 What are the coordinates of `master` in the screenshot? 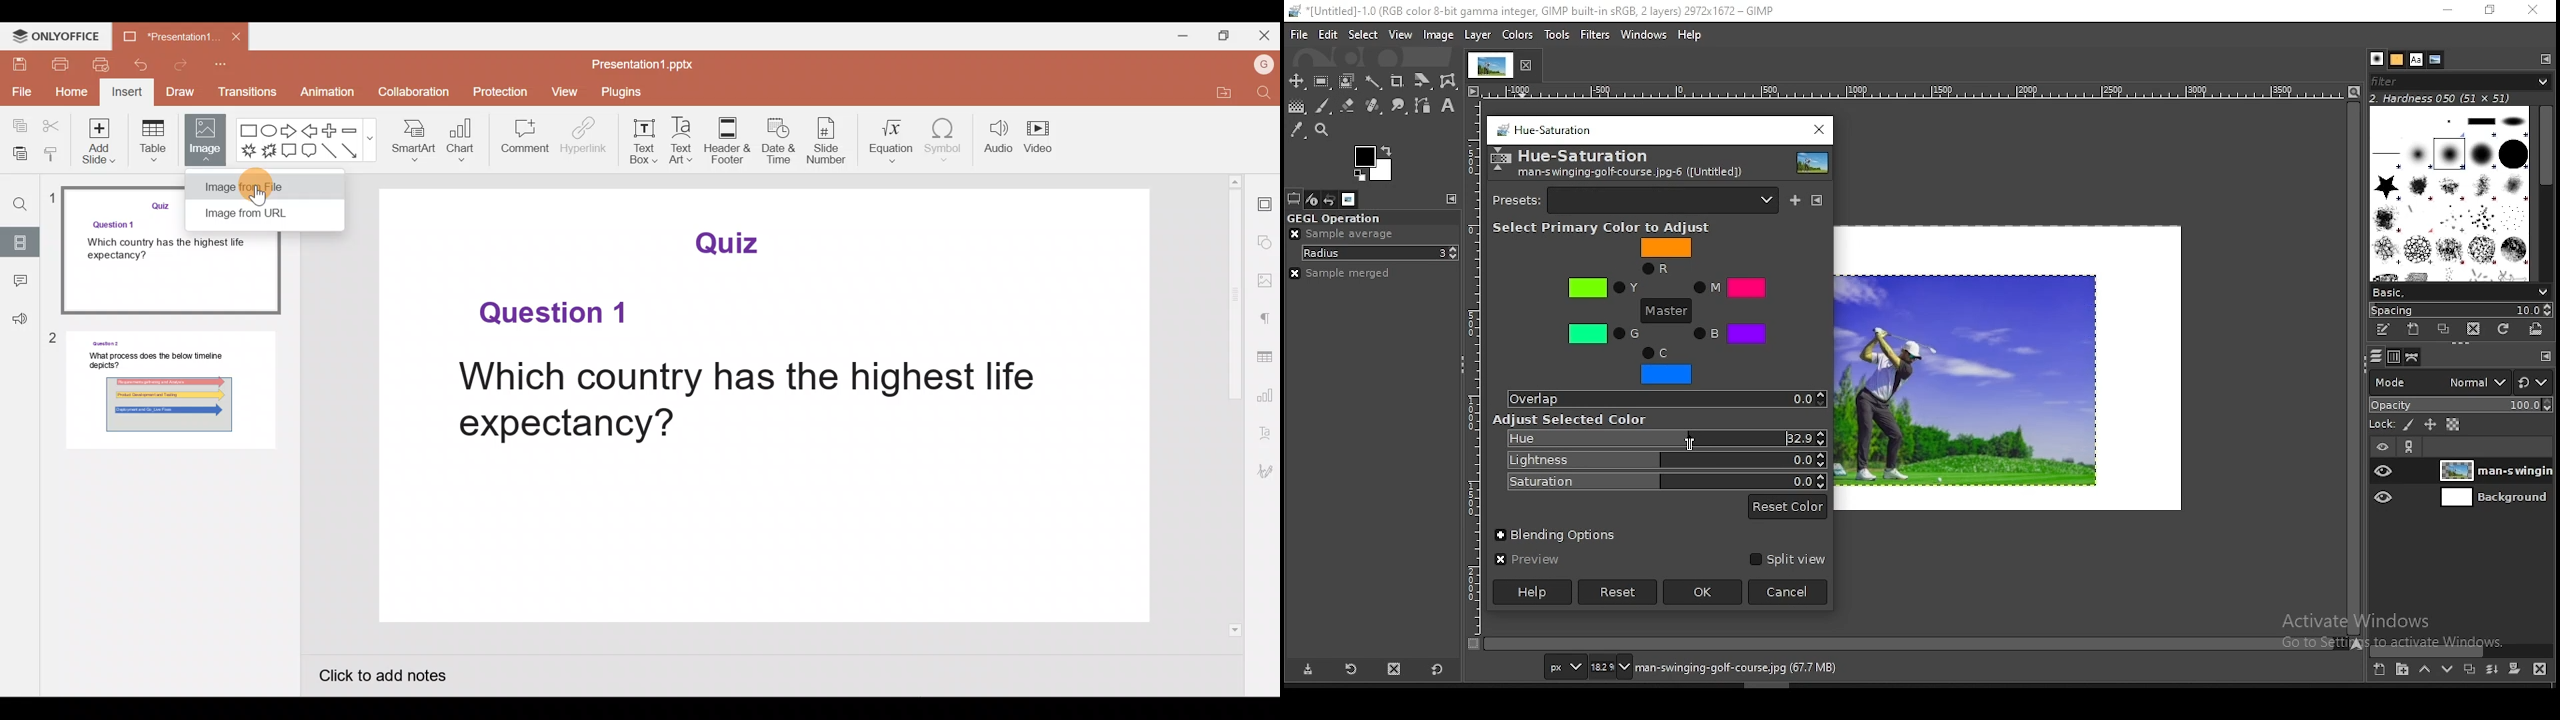 It's located at (1667, 311).